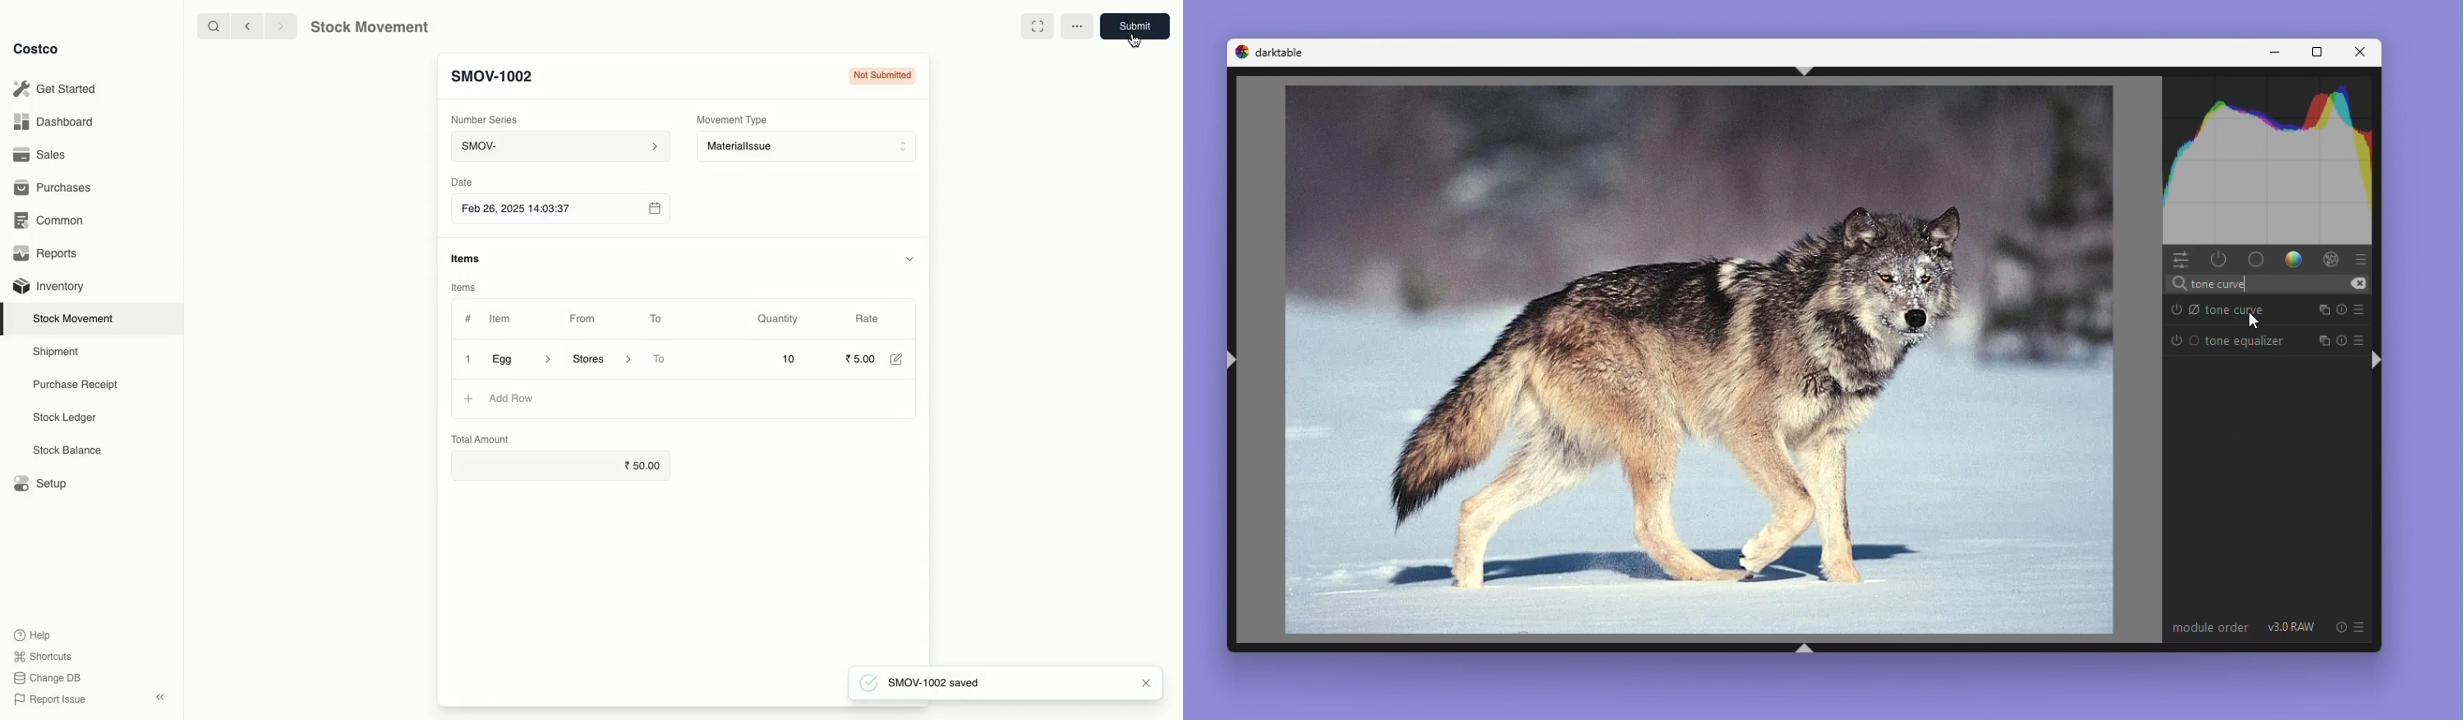 Image resolution: width=2464 pixels, height=728 pixels. Describe the element at coordinates (912, 257) in the screenshot. I see `hide` at that location.